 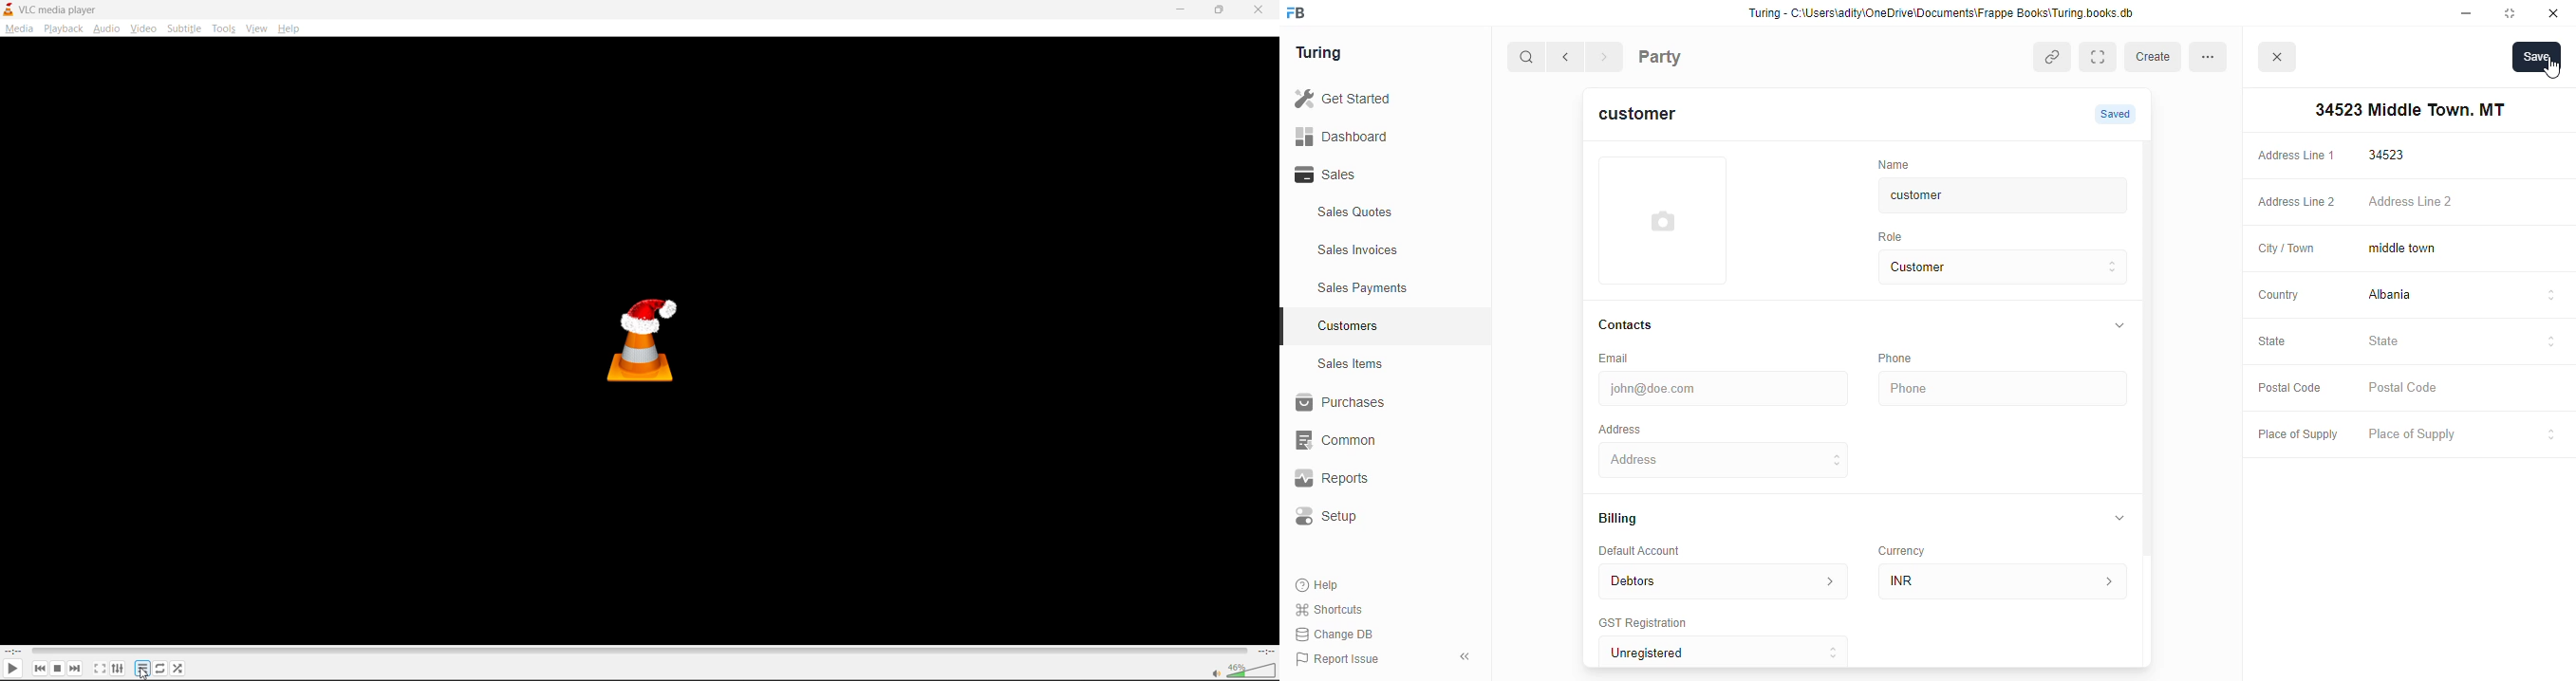 I want to click on Sales Quotes, so click(x=1381, y=214).